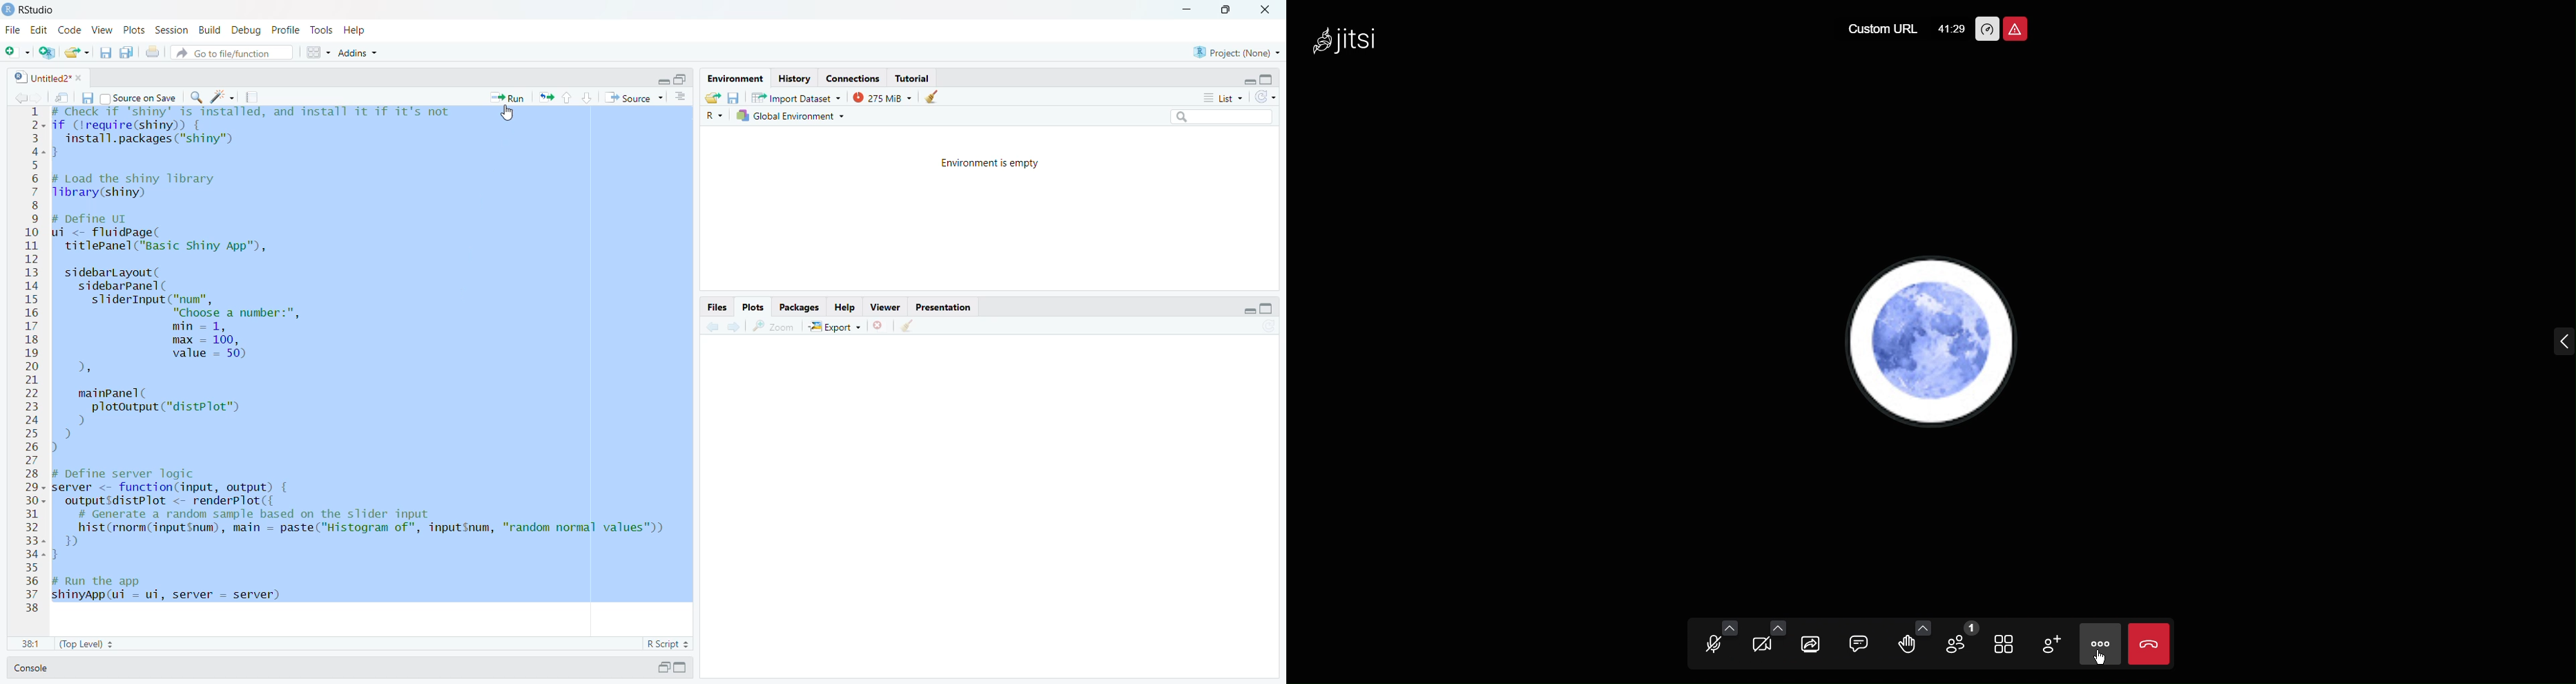  What do you see at coordinates (712, 97) in the screenshot?
I see `open folder` at bounding box center [712, 97].